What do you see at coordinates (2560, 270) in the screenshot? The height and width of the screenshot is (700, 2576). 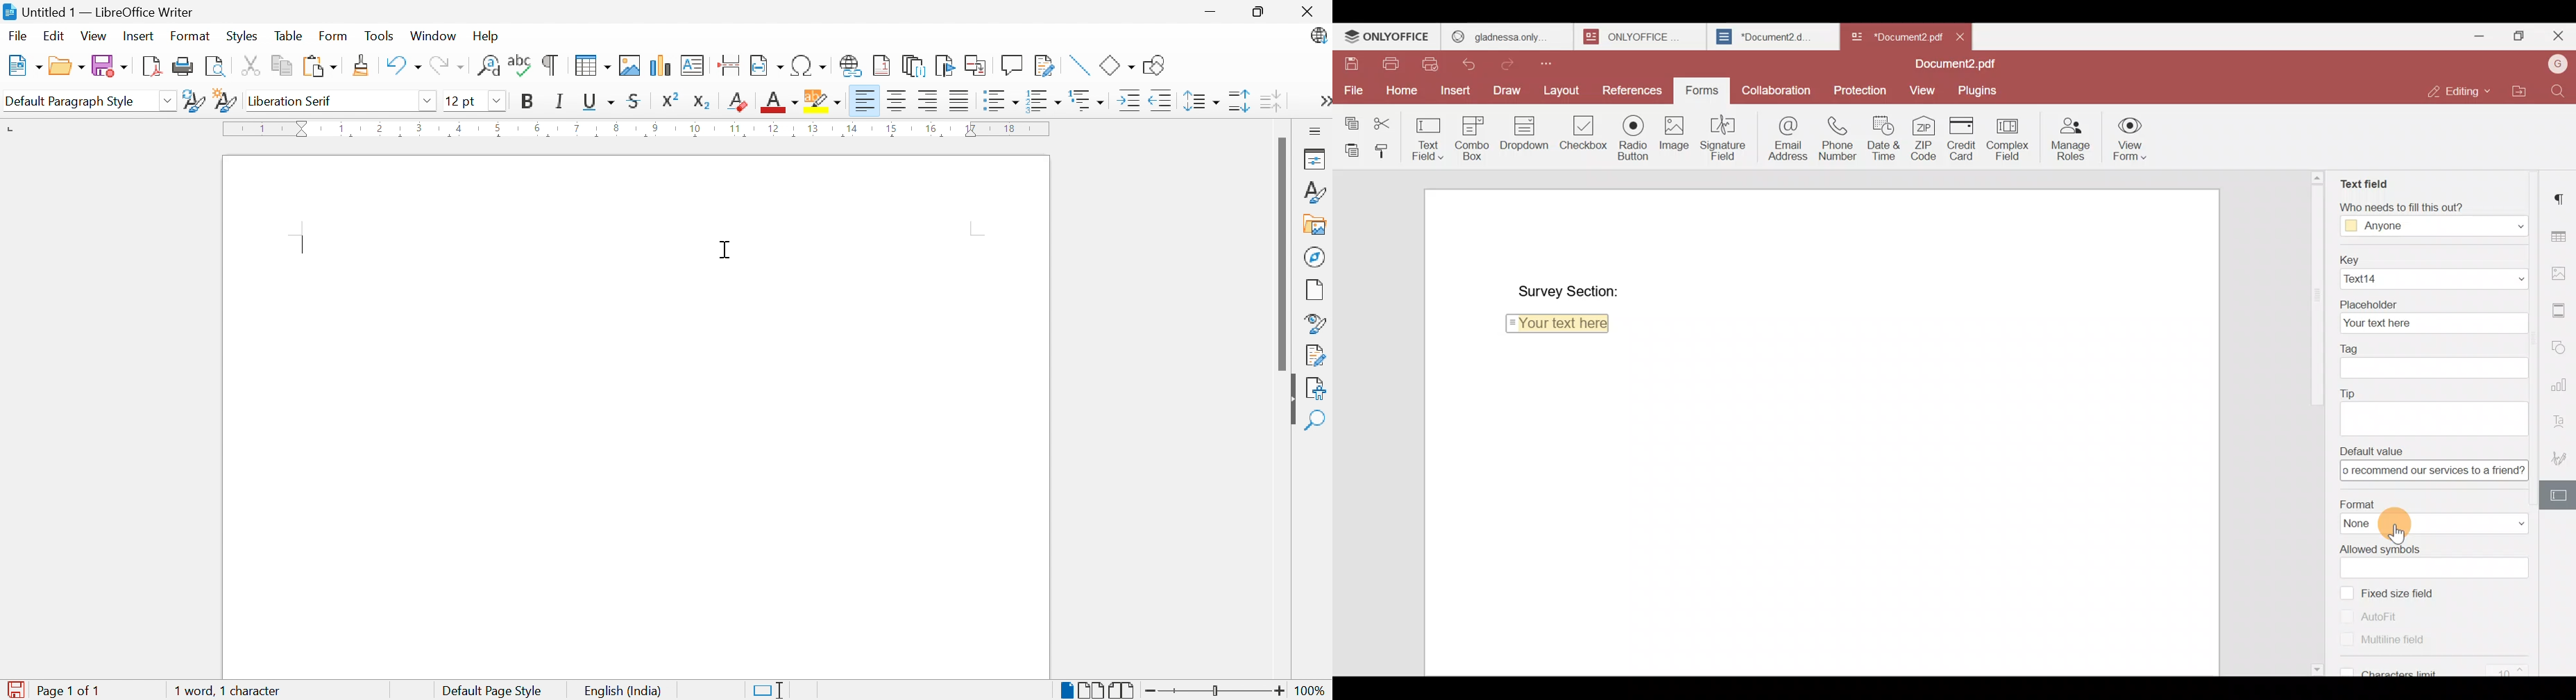 I see `Image settings` at bounding box center [2560, 270].